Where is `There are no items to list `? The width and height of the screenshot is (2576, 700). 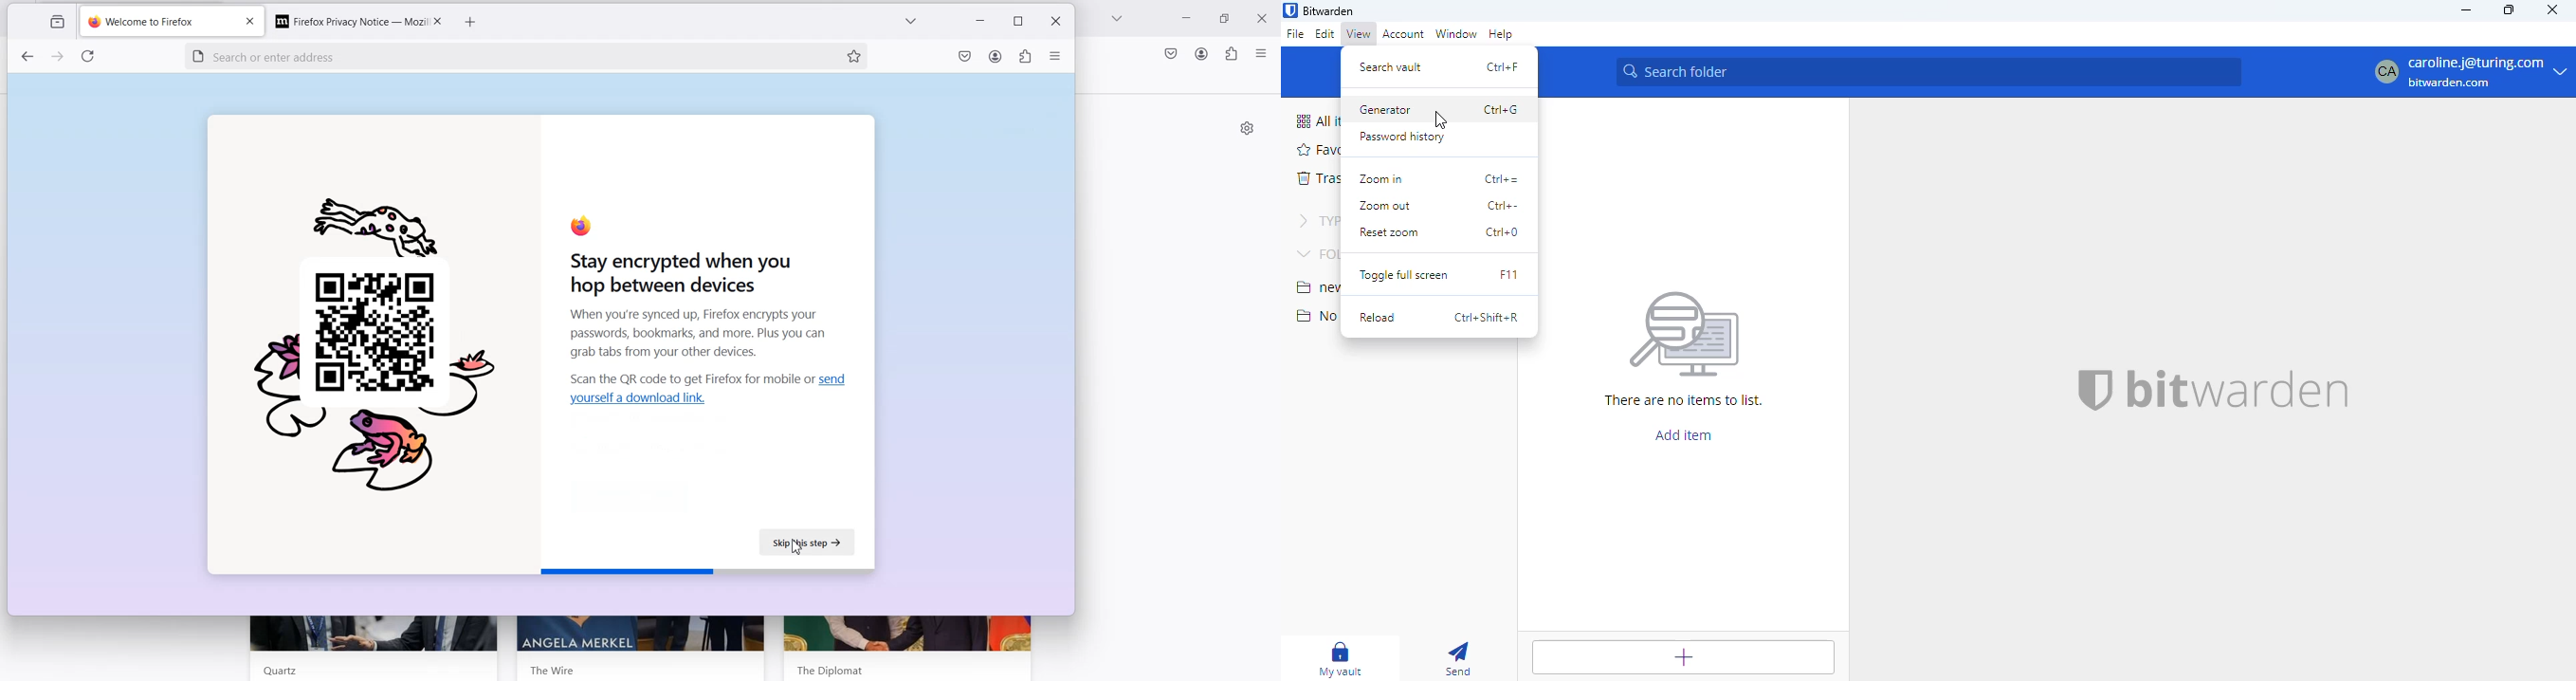 There are no items to list  is located at coordinates (1690, 402).